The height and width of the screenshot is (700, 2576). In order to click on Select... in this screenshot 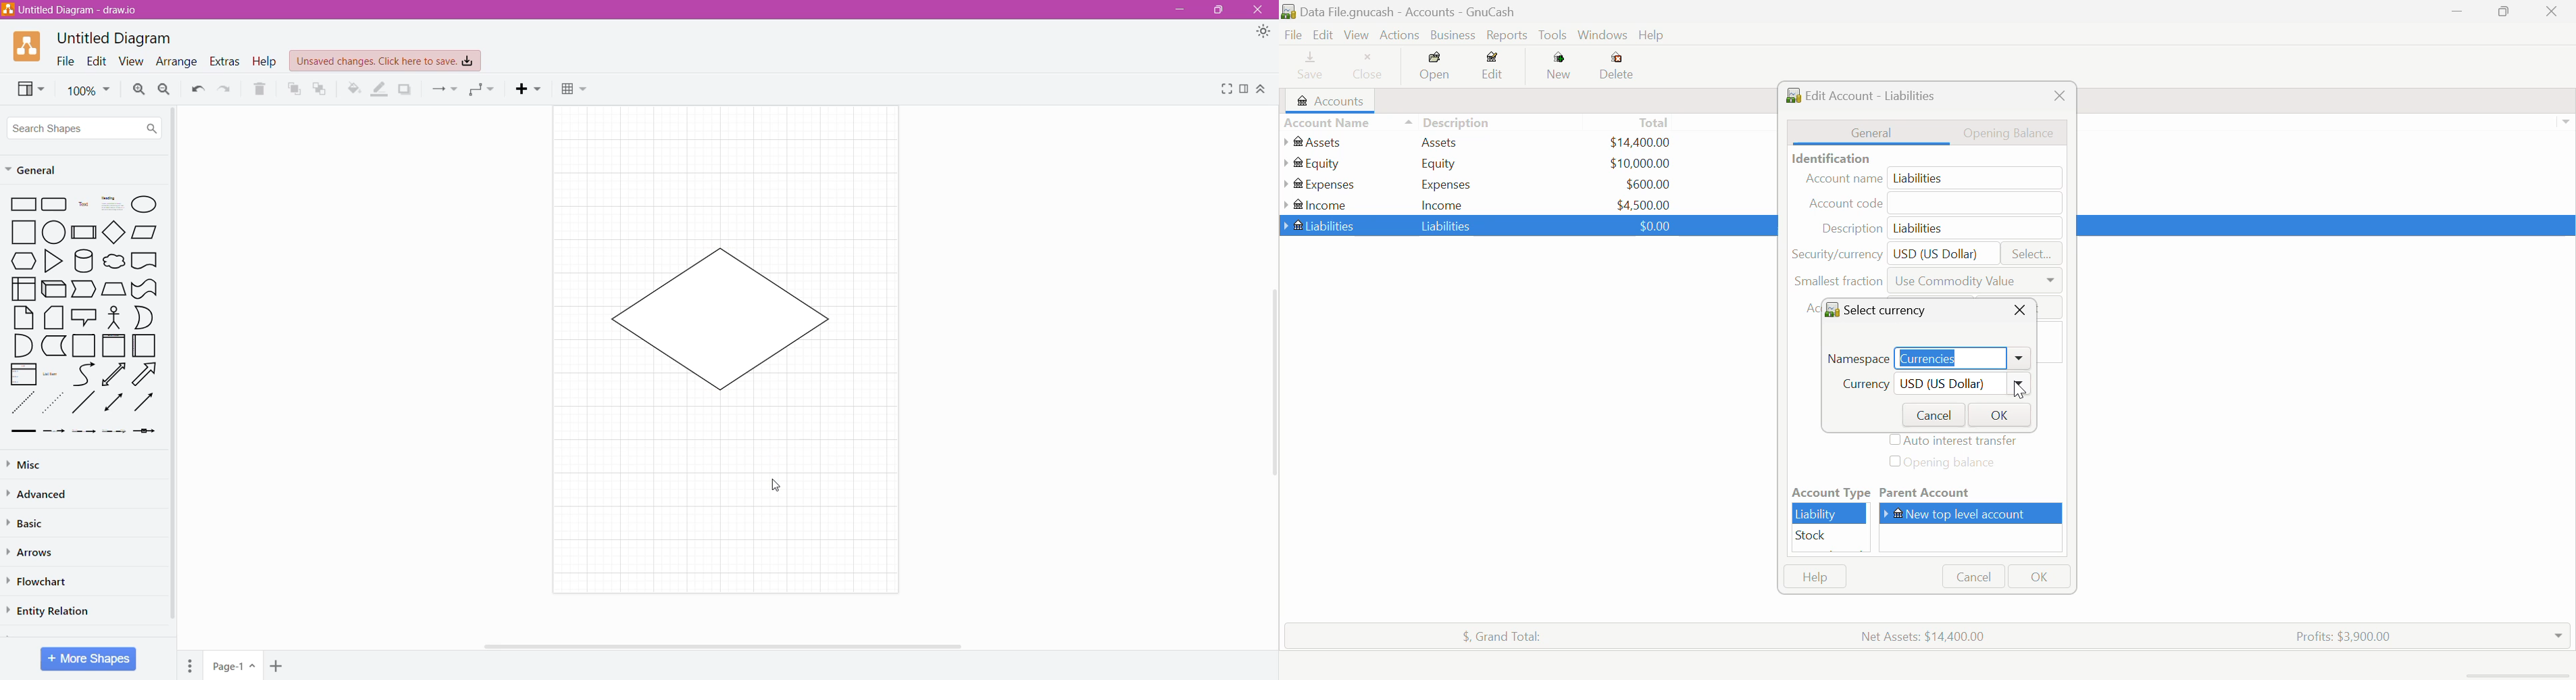, I will do `click(2031, 254)`.